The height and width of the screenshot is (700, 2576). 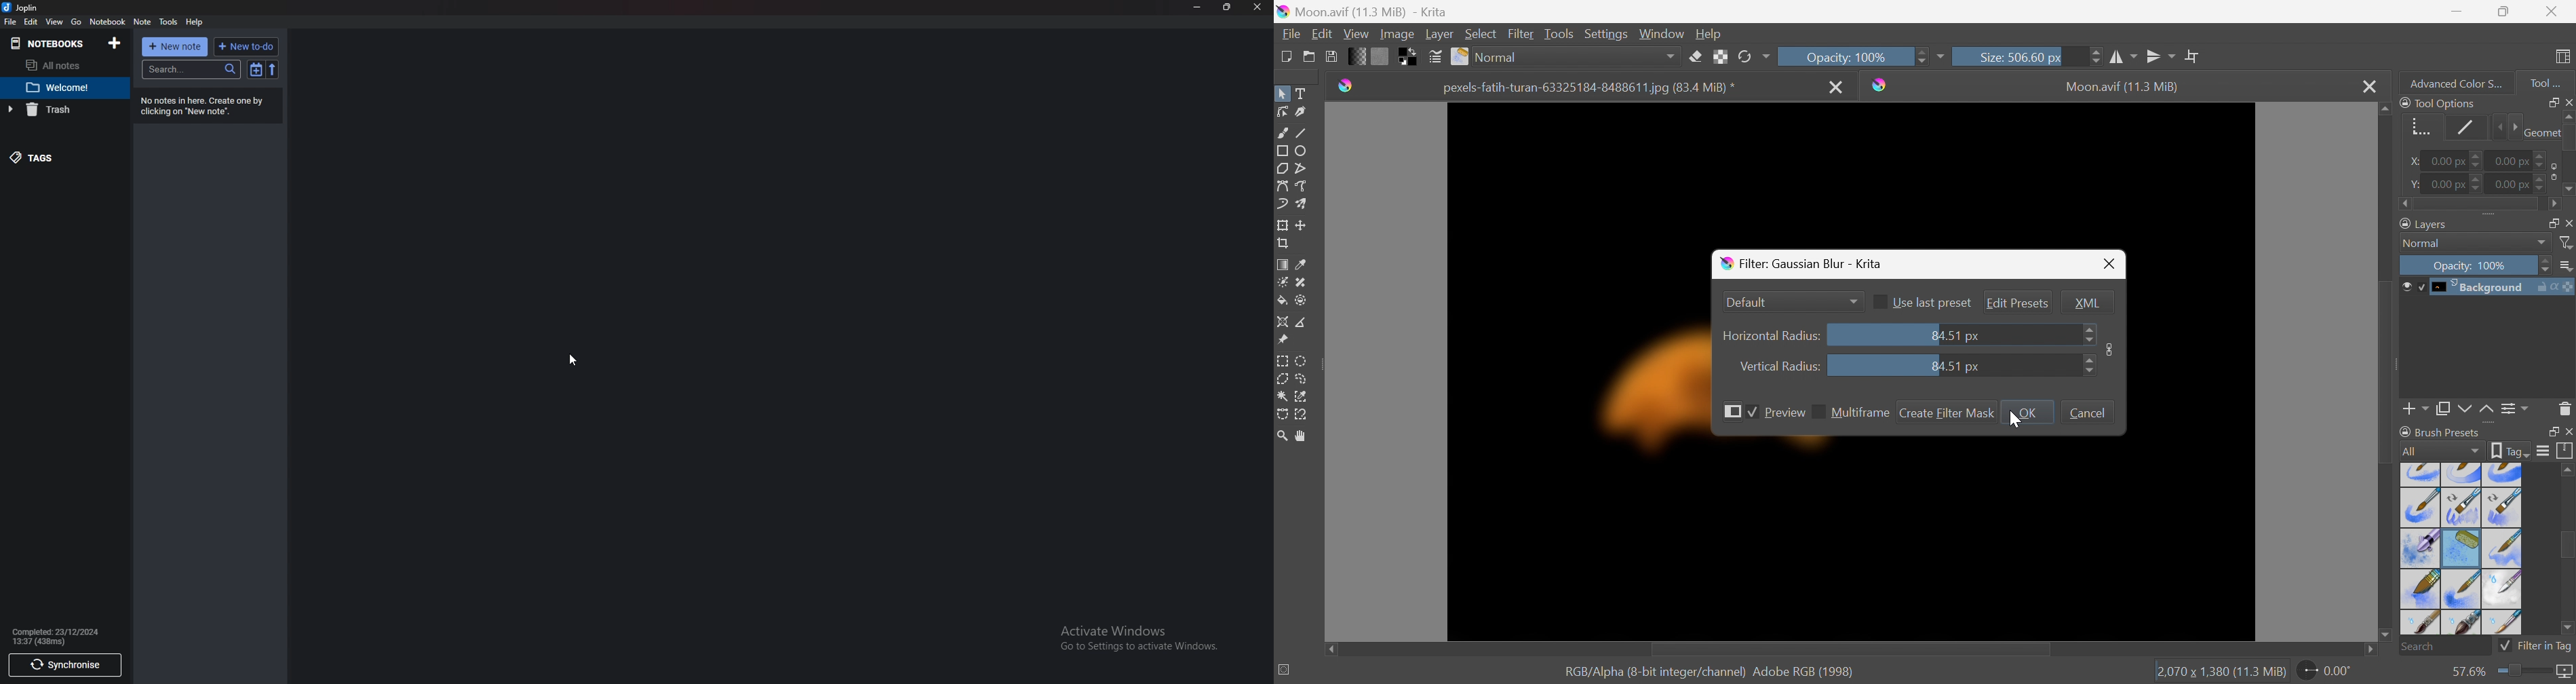 I want to click on Colorize mask tool, so click(x=1282, y=282).